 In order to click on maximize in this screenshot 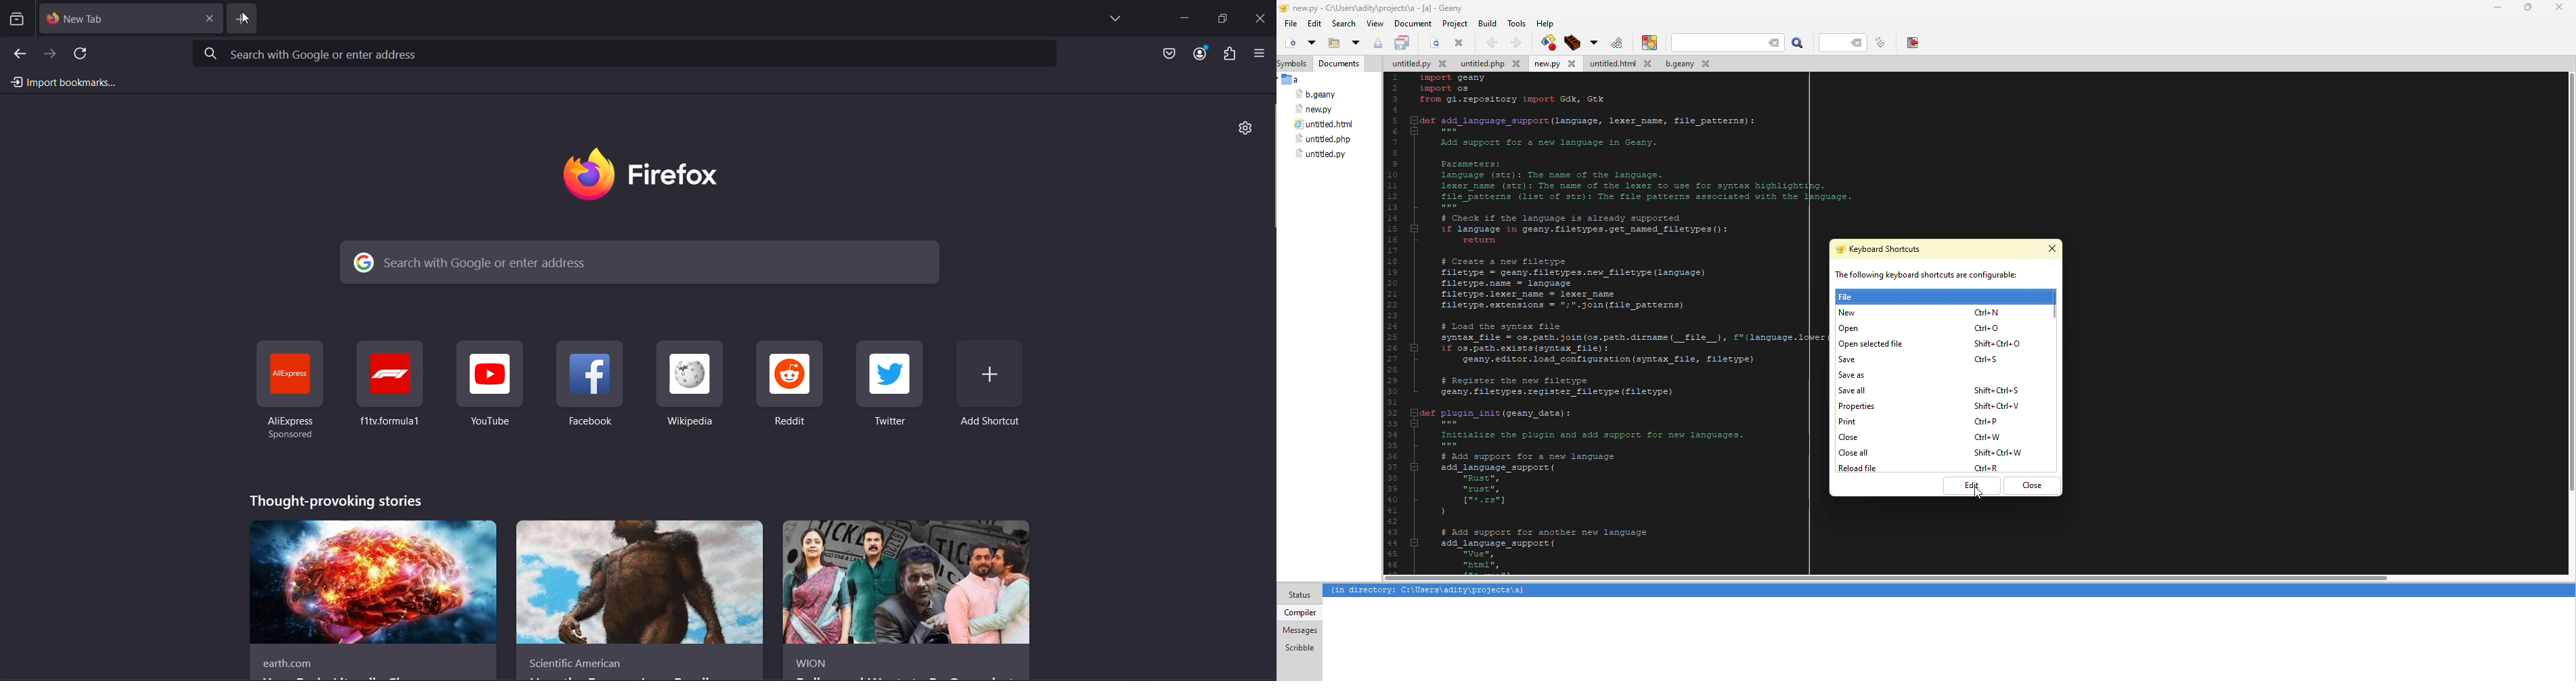, I will do `click(1226, 17)`.